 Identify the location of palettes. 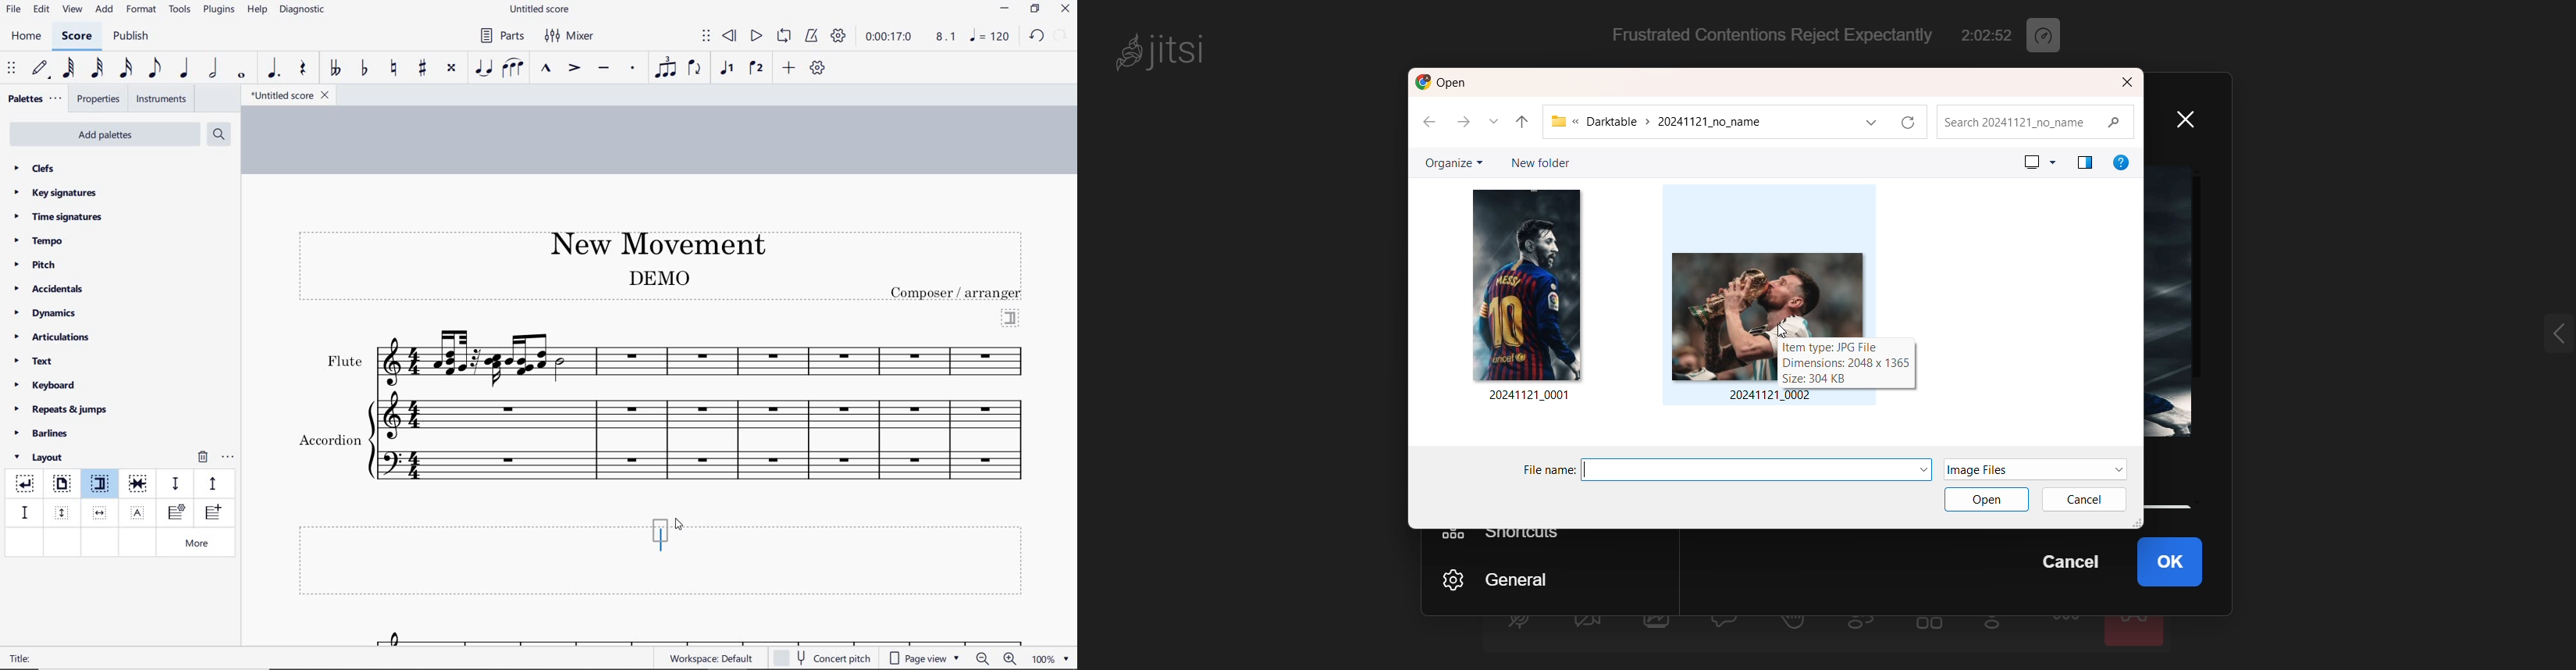
(33, 99).